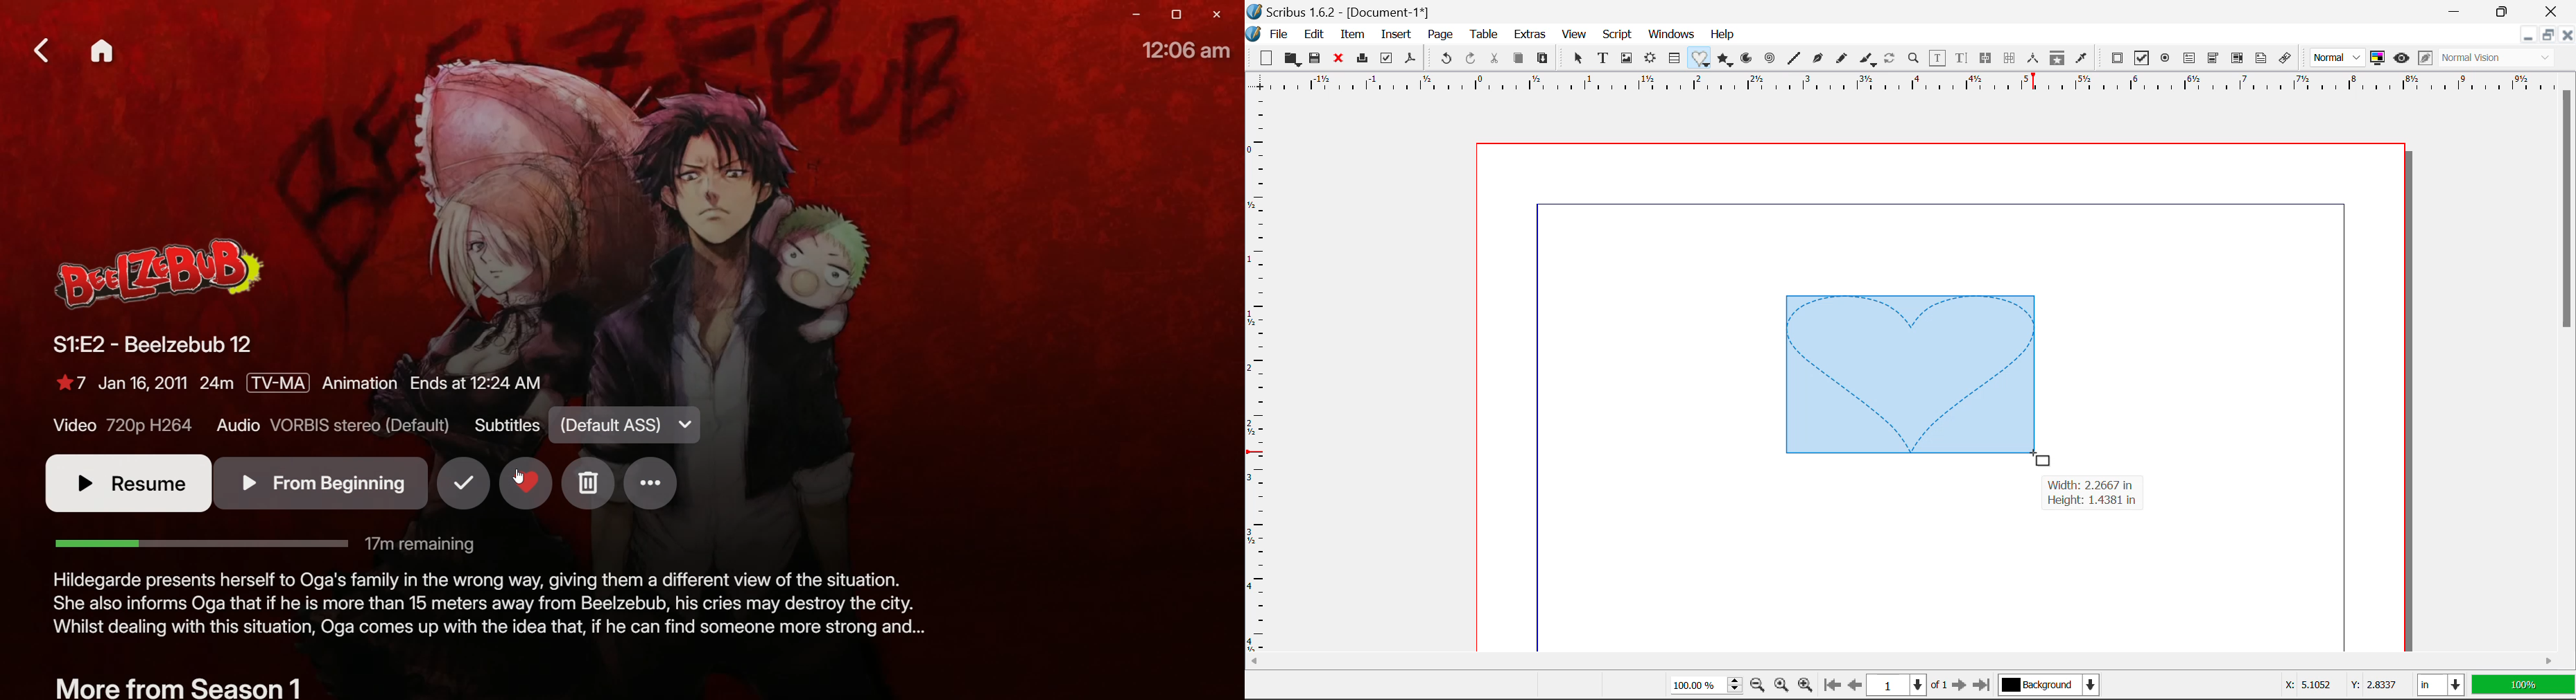  What do you see at coordinates (1962, 60) in the screenshot?
I see `Edit Text in Story Editor` at bounding box center [1962, 60].